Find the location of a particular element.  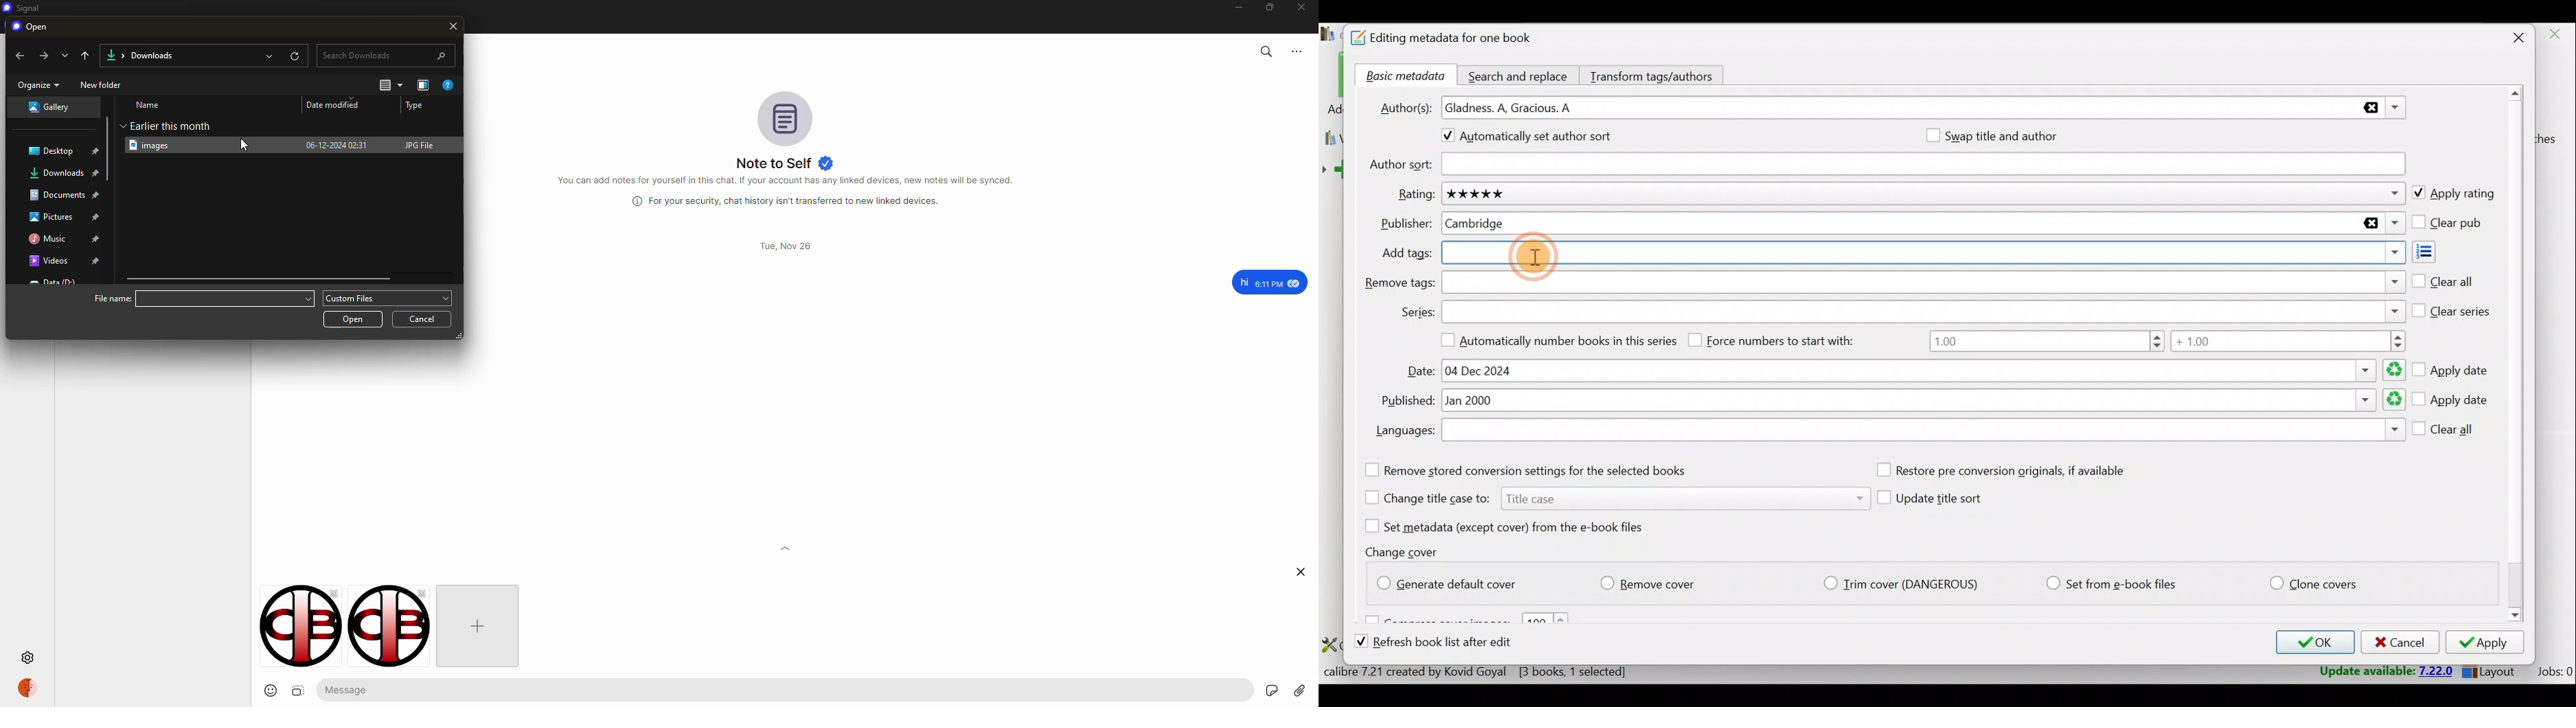

Series: is located at coordinates (1417, 312).